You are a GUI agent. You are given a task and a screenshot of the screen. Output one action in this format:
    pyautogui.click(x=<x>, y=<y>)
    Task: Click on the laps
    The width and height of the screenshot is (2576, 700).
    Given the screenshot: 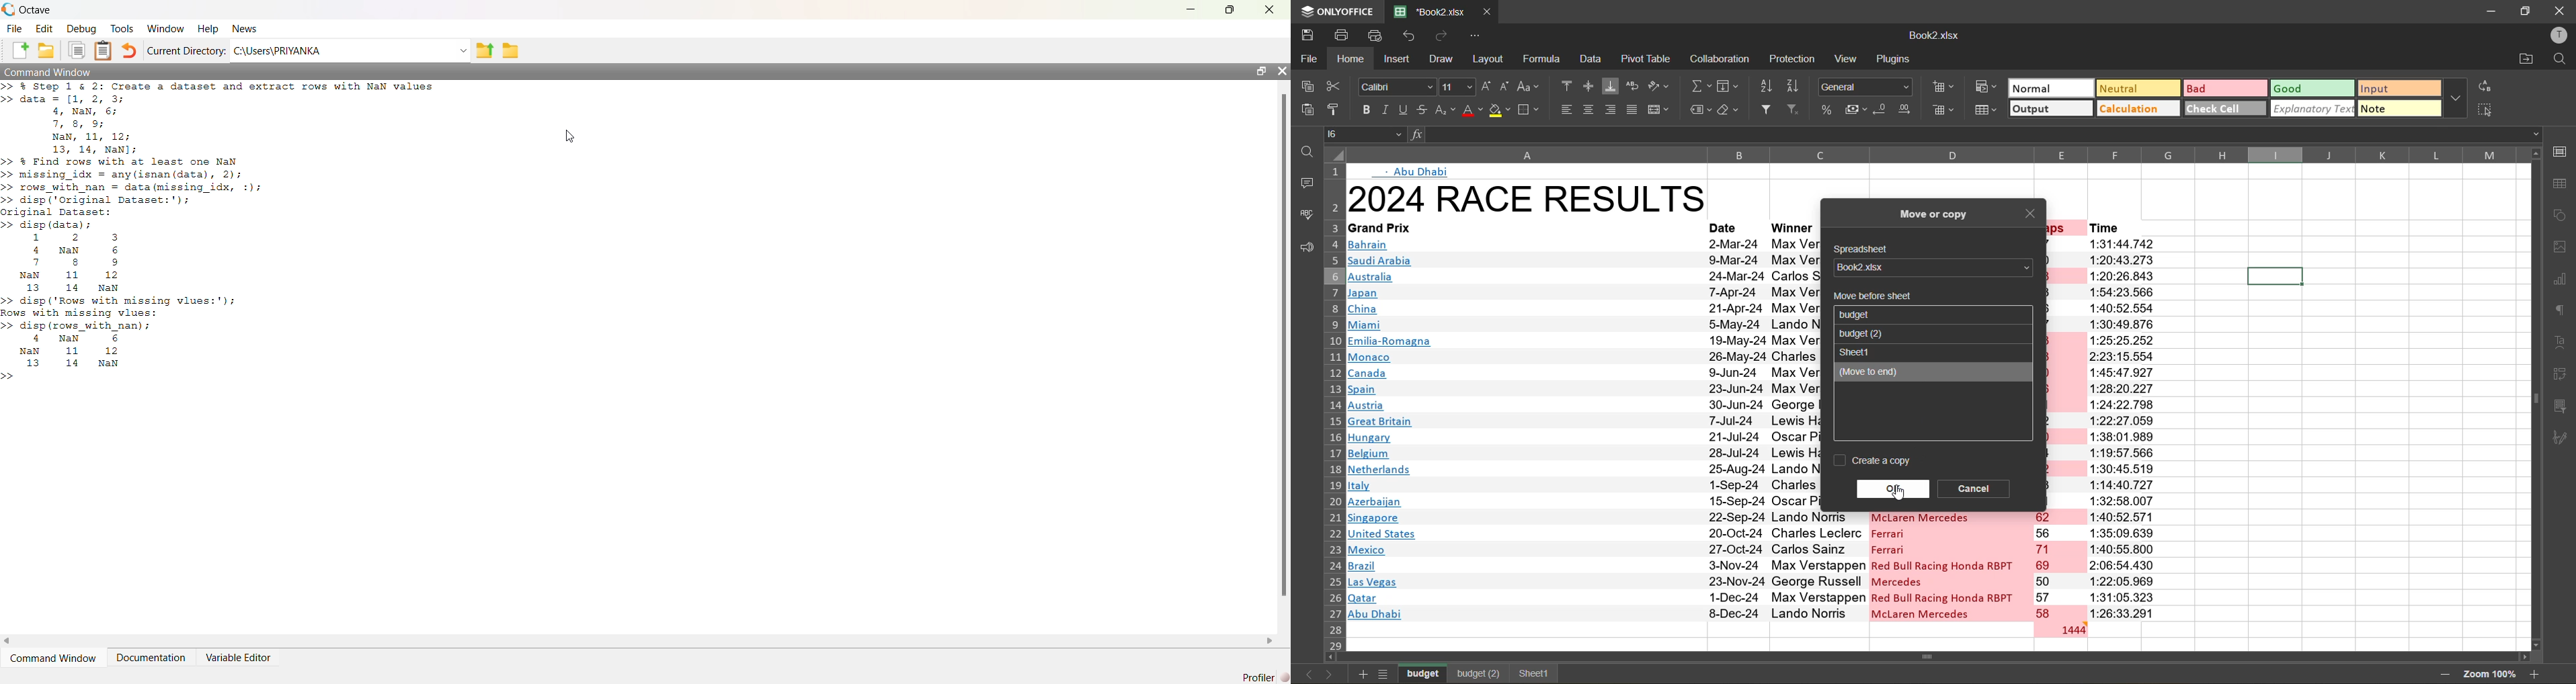 What is the action you would take?
    pyautogui.click(x=2059, y=566)
    